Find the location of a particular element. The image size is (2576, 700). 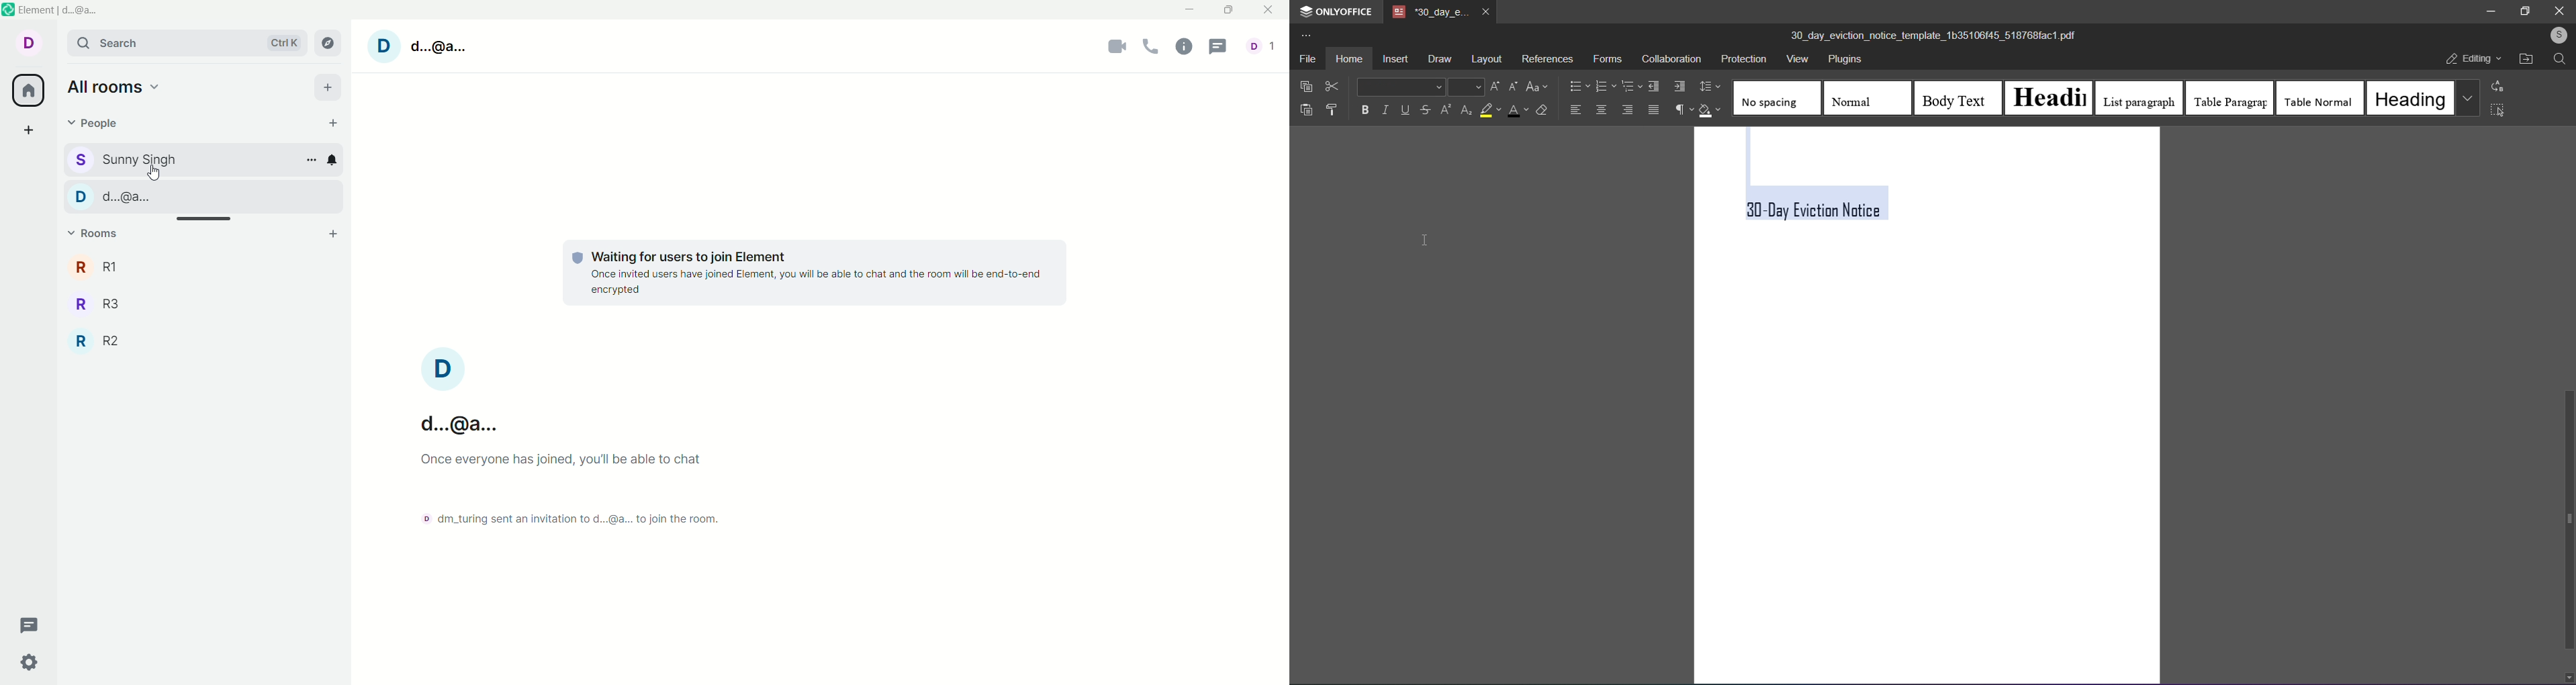

draw is located at coordinates (1438, 59).